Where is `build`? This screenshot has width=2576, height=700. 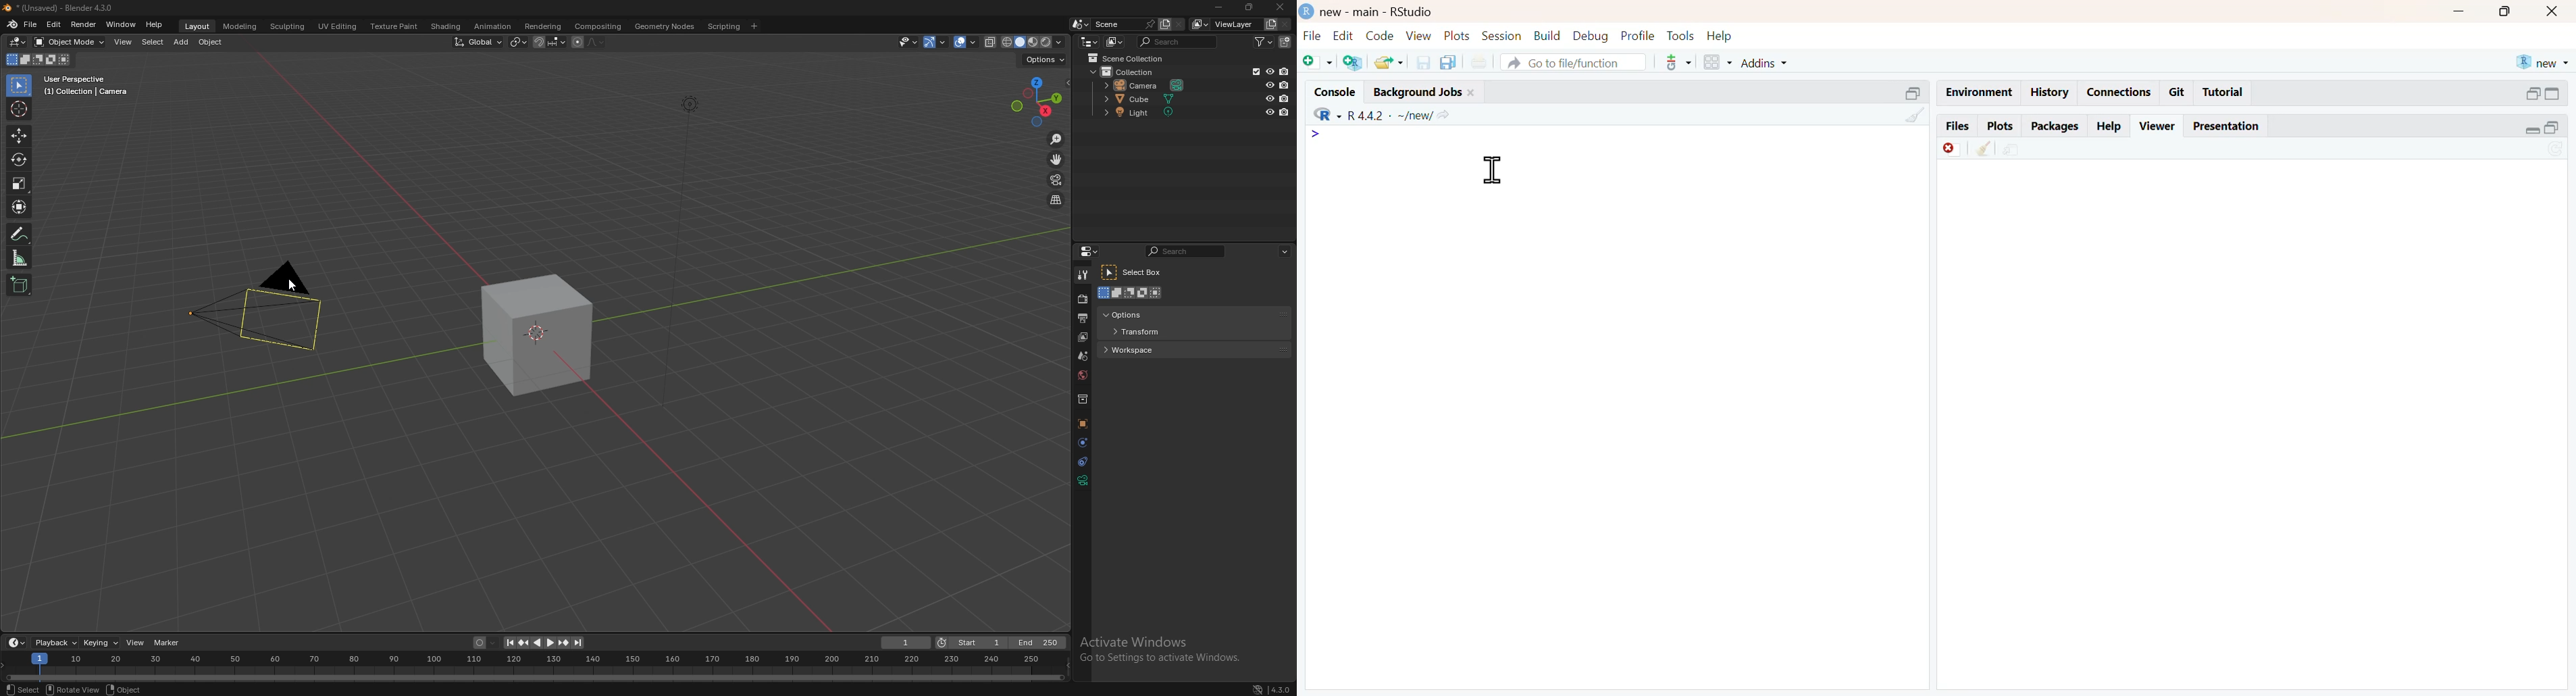
build is located at coordinates (1549, 36).